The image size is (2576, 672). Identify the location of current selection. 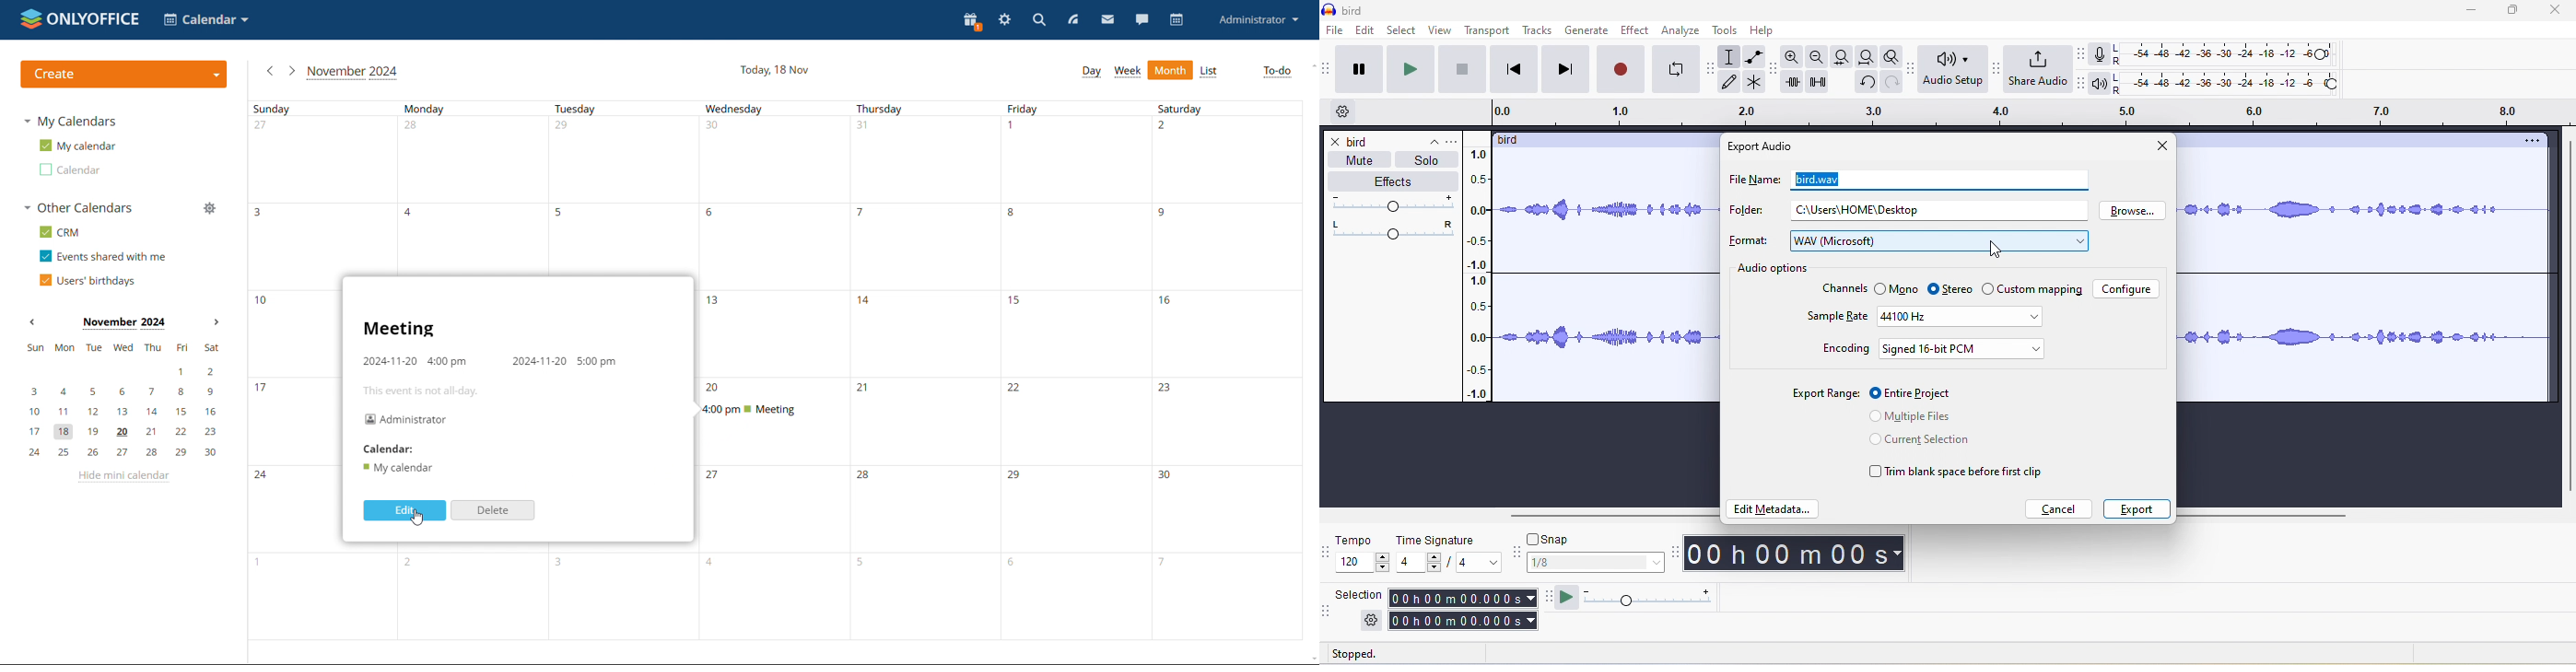
(1924, 443).